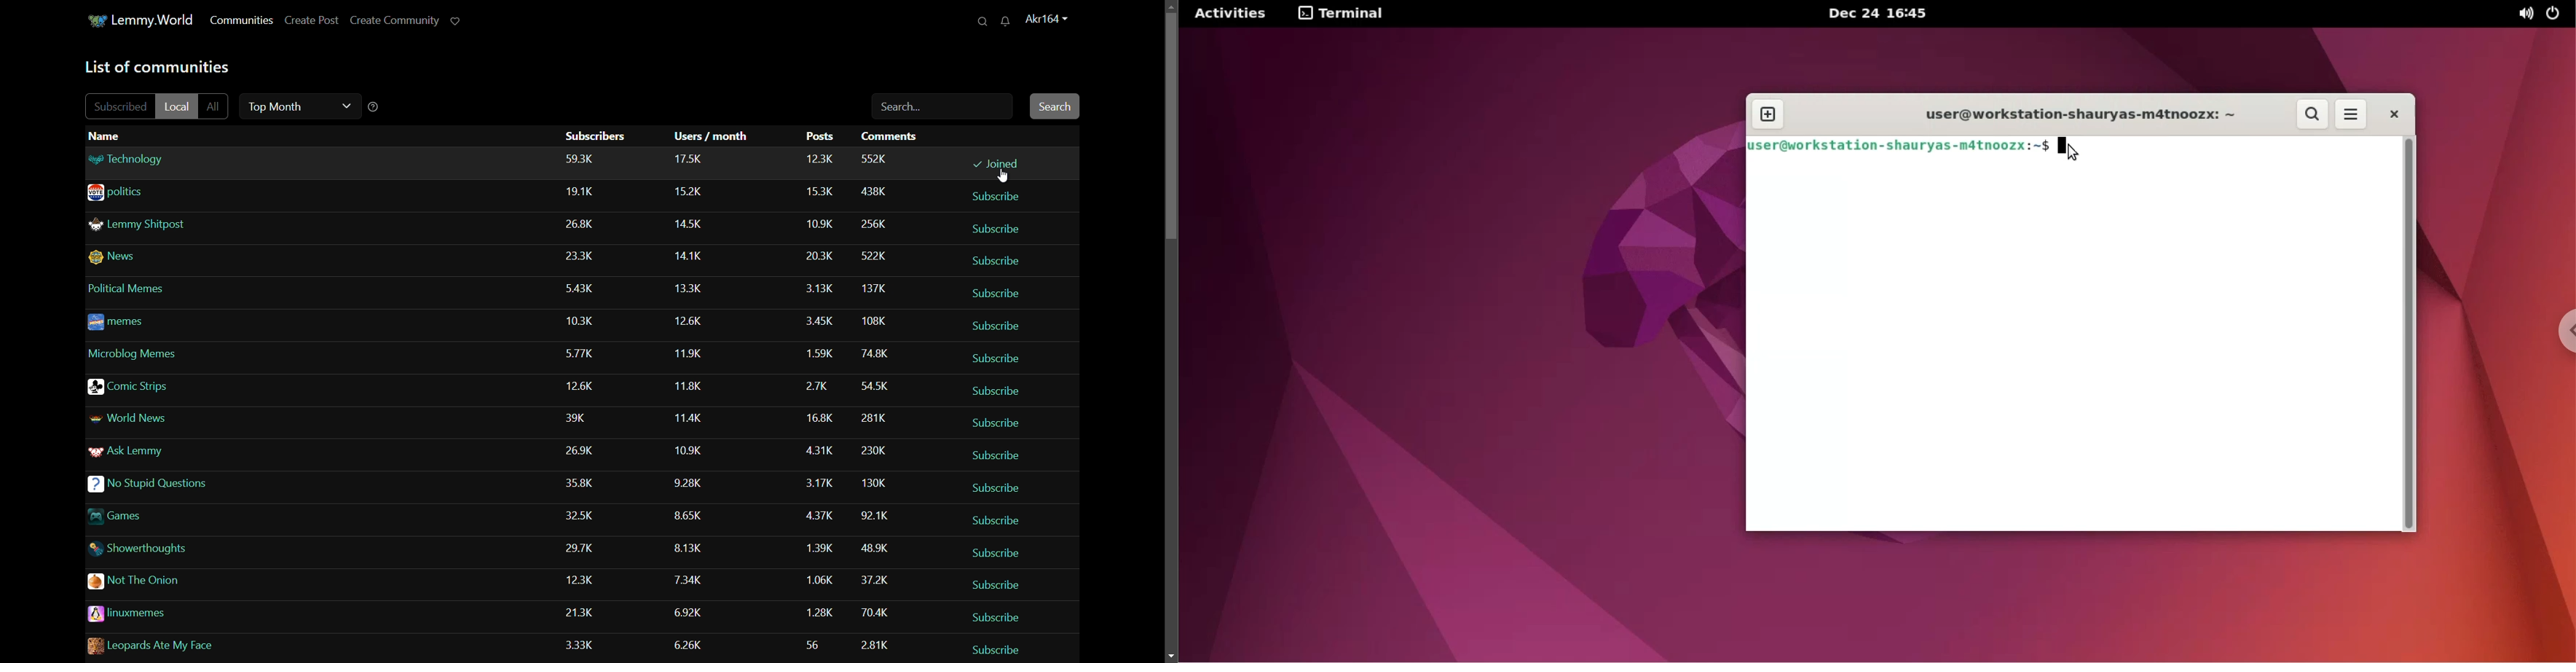  I want to click on subscribe/unsubscribe, so click(995, 293).